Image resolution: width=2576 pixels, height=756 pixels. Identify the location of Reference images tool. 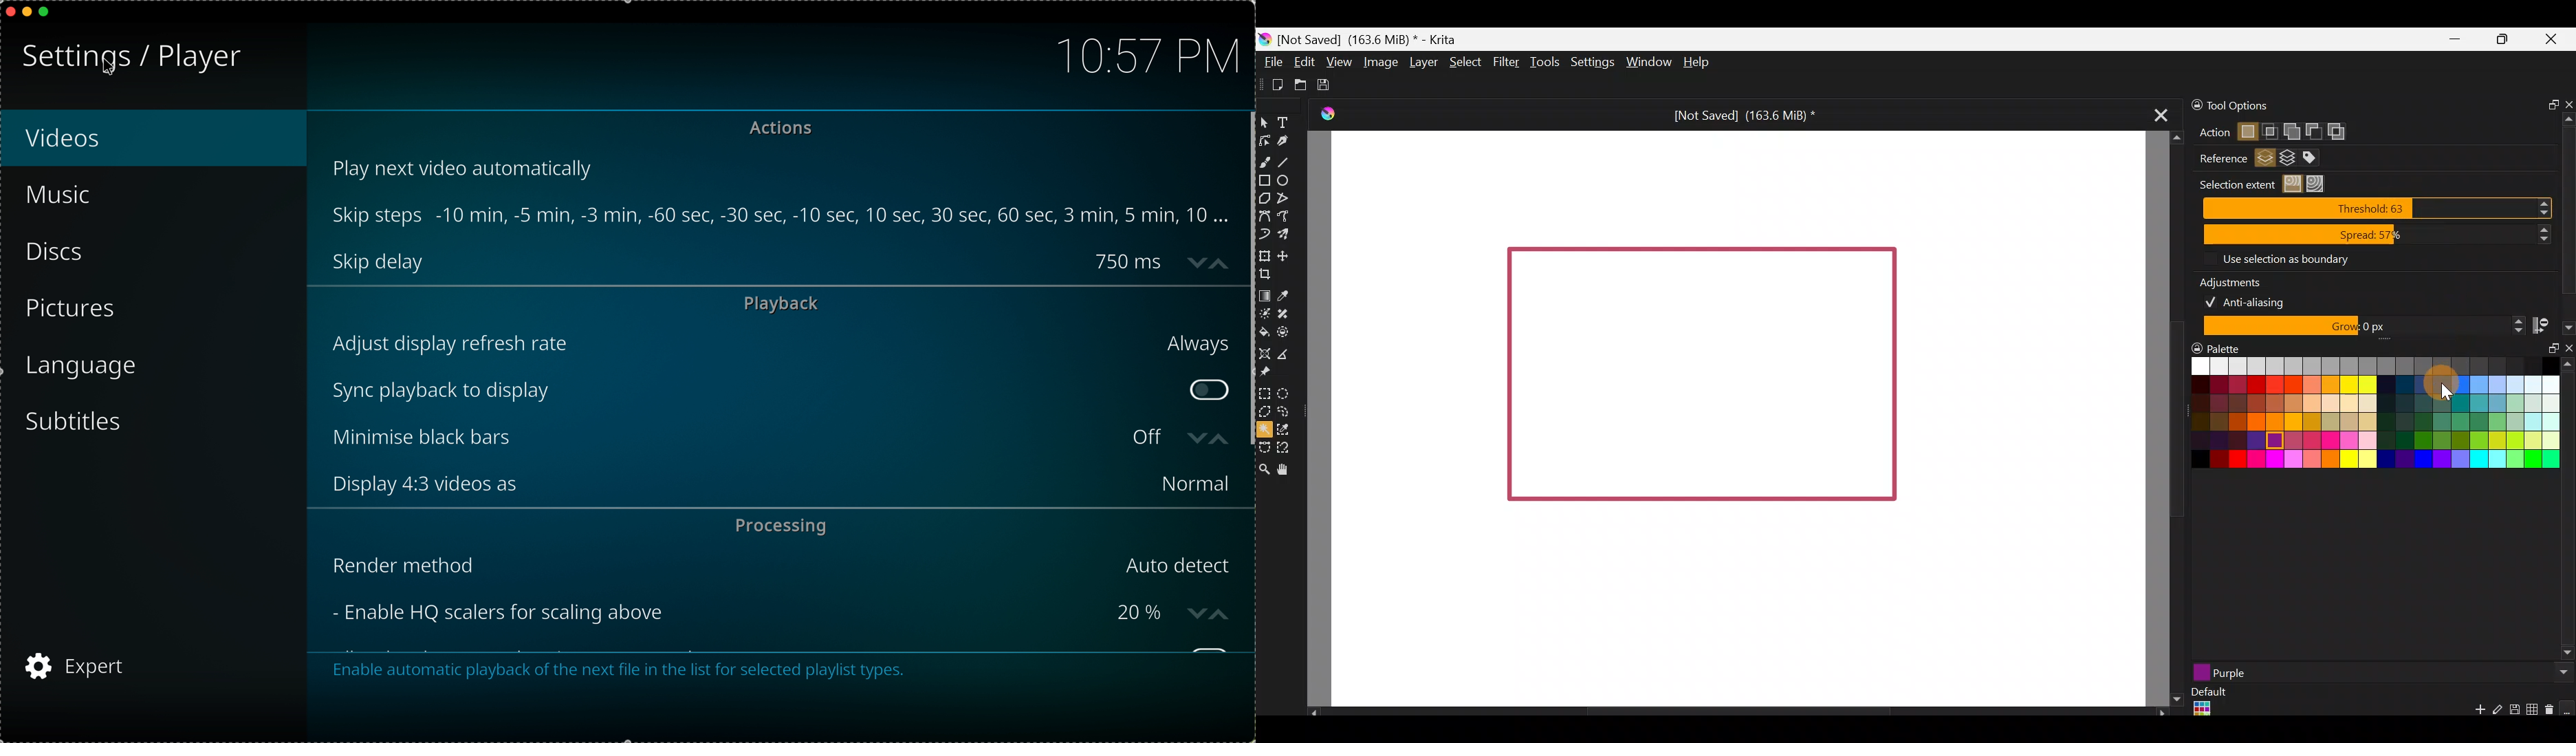
(1271, 374).